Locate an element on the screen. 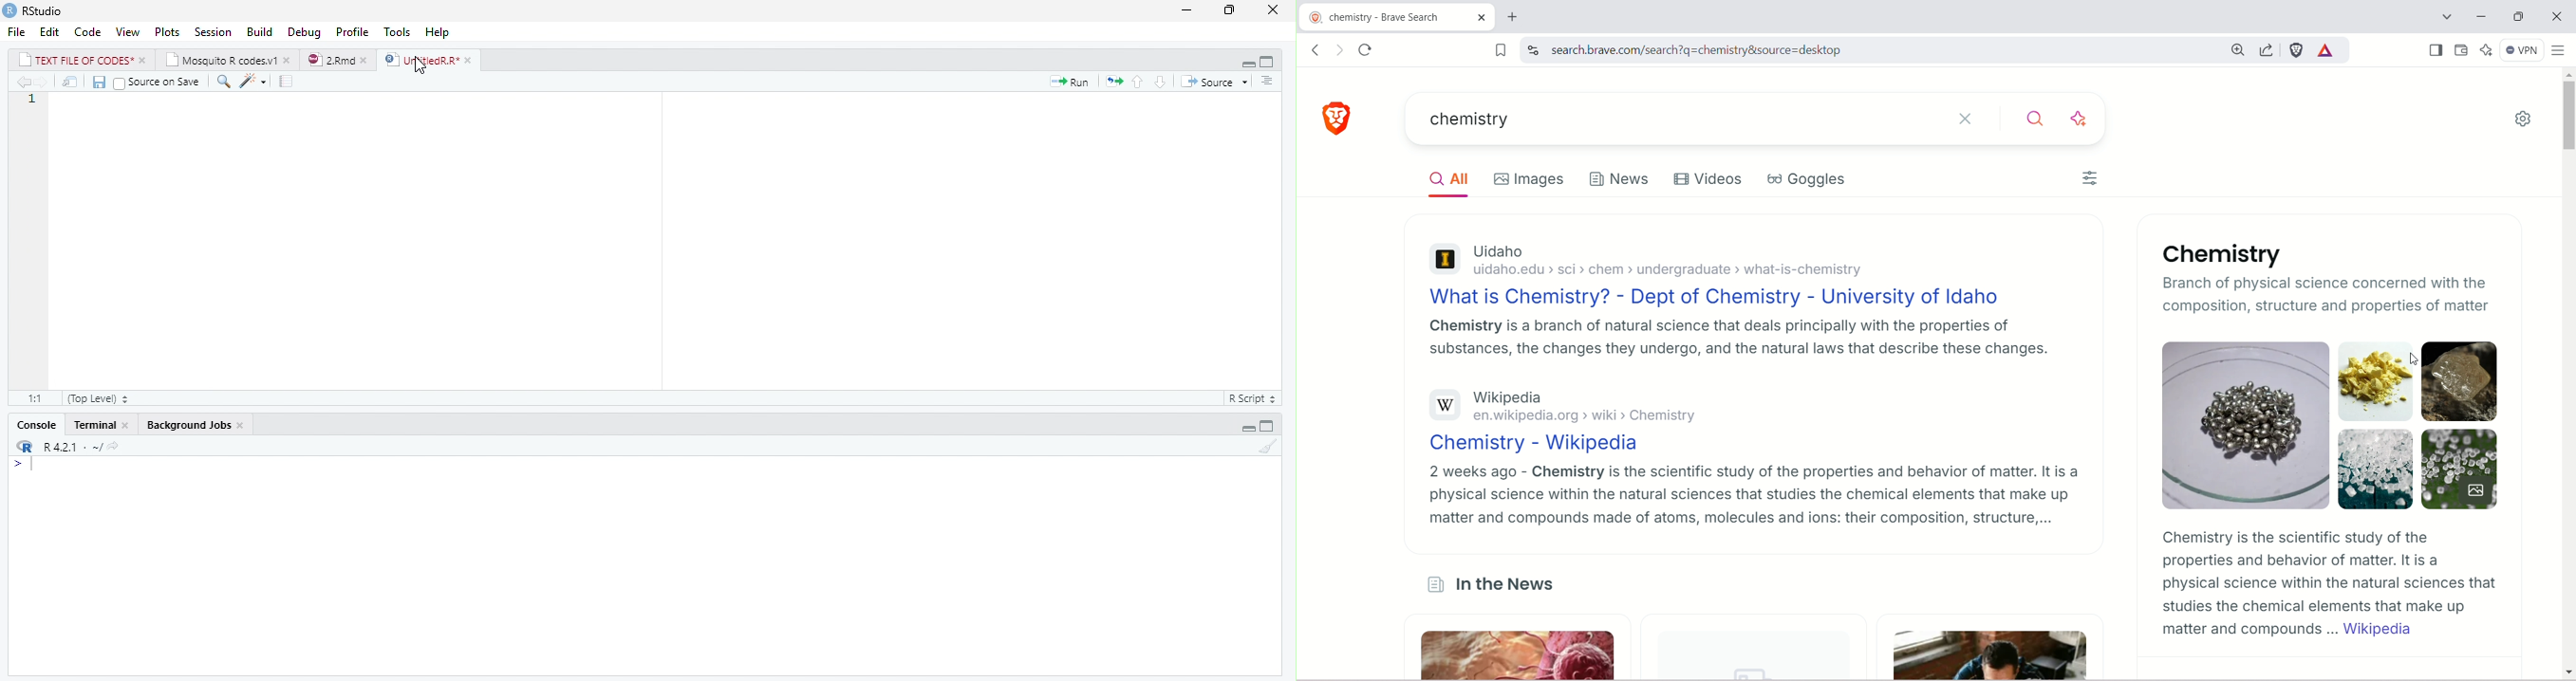  Chemistry is located at coordinates (2223, 253).